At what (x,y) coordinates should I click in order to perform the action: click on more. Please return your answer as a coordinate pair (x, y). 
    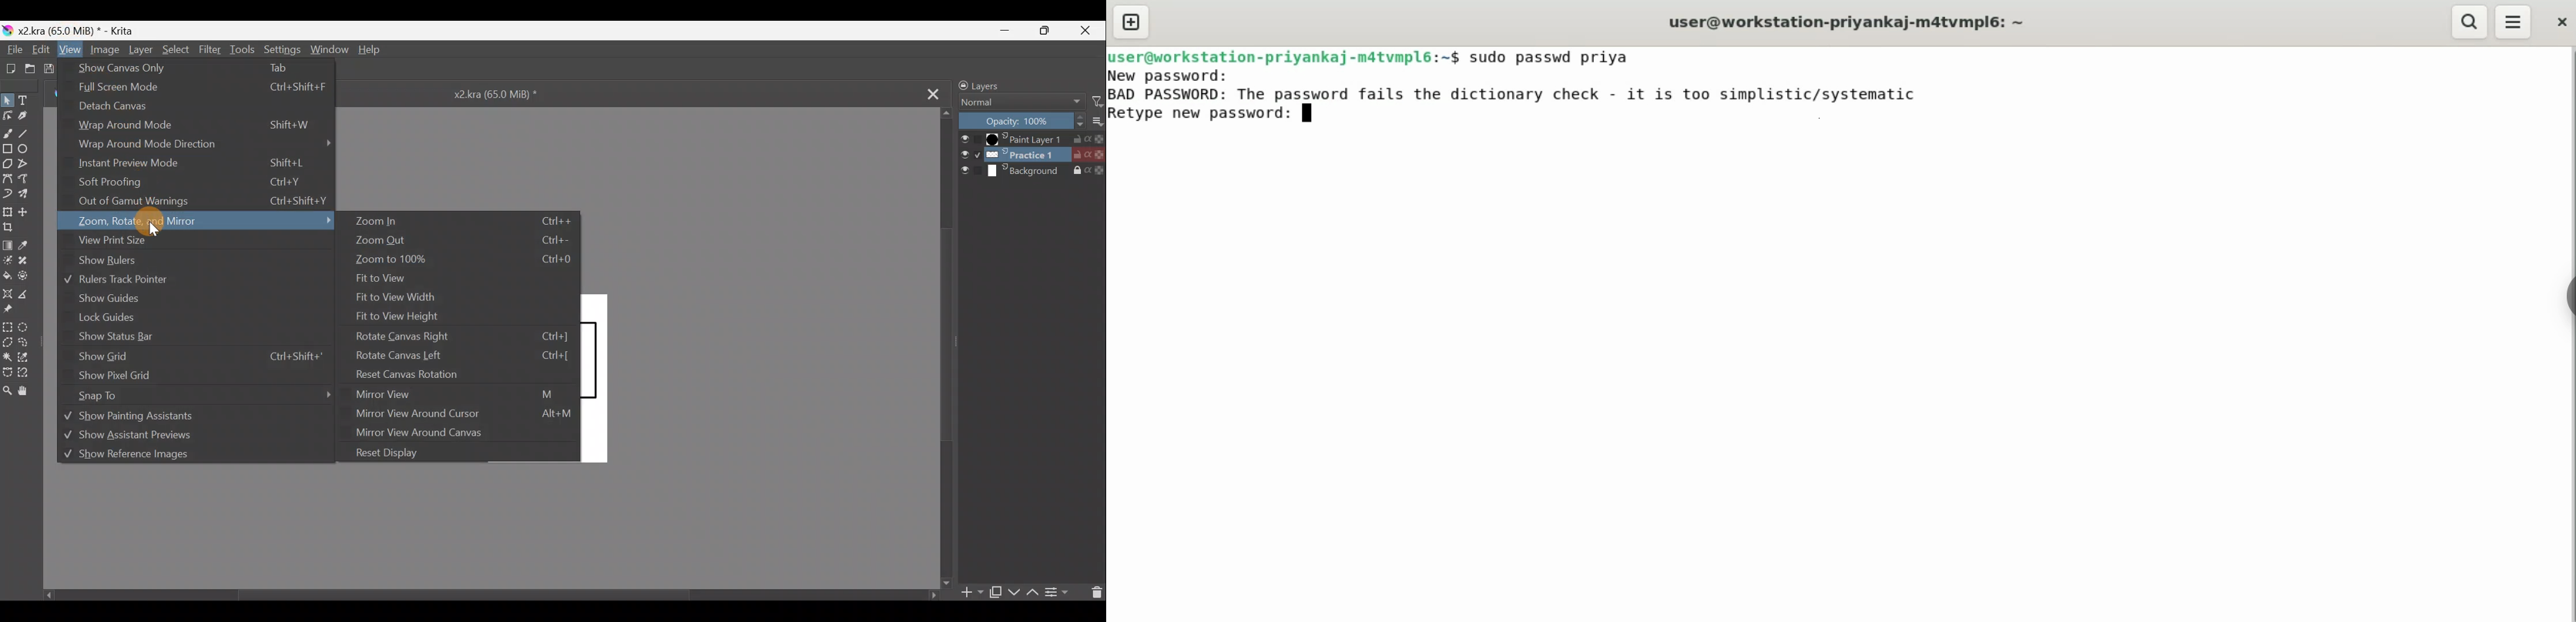
    Looking at the image, I should click on (1100, 123).